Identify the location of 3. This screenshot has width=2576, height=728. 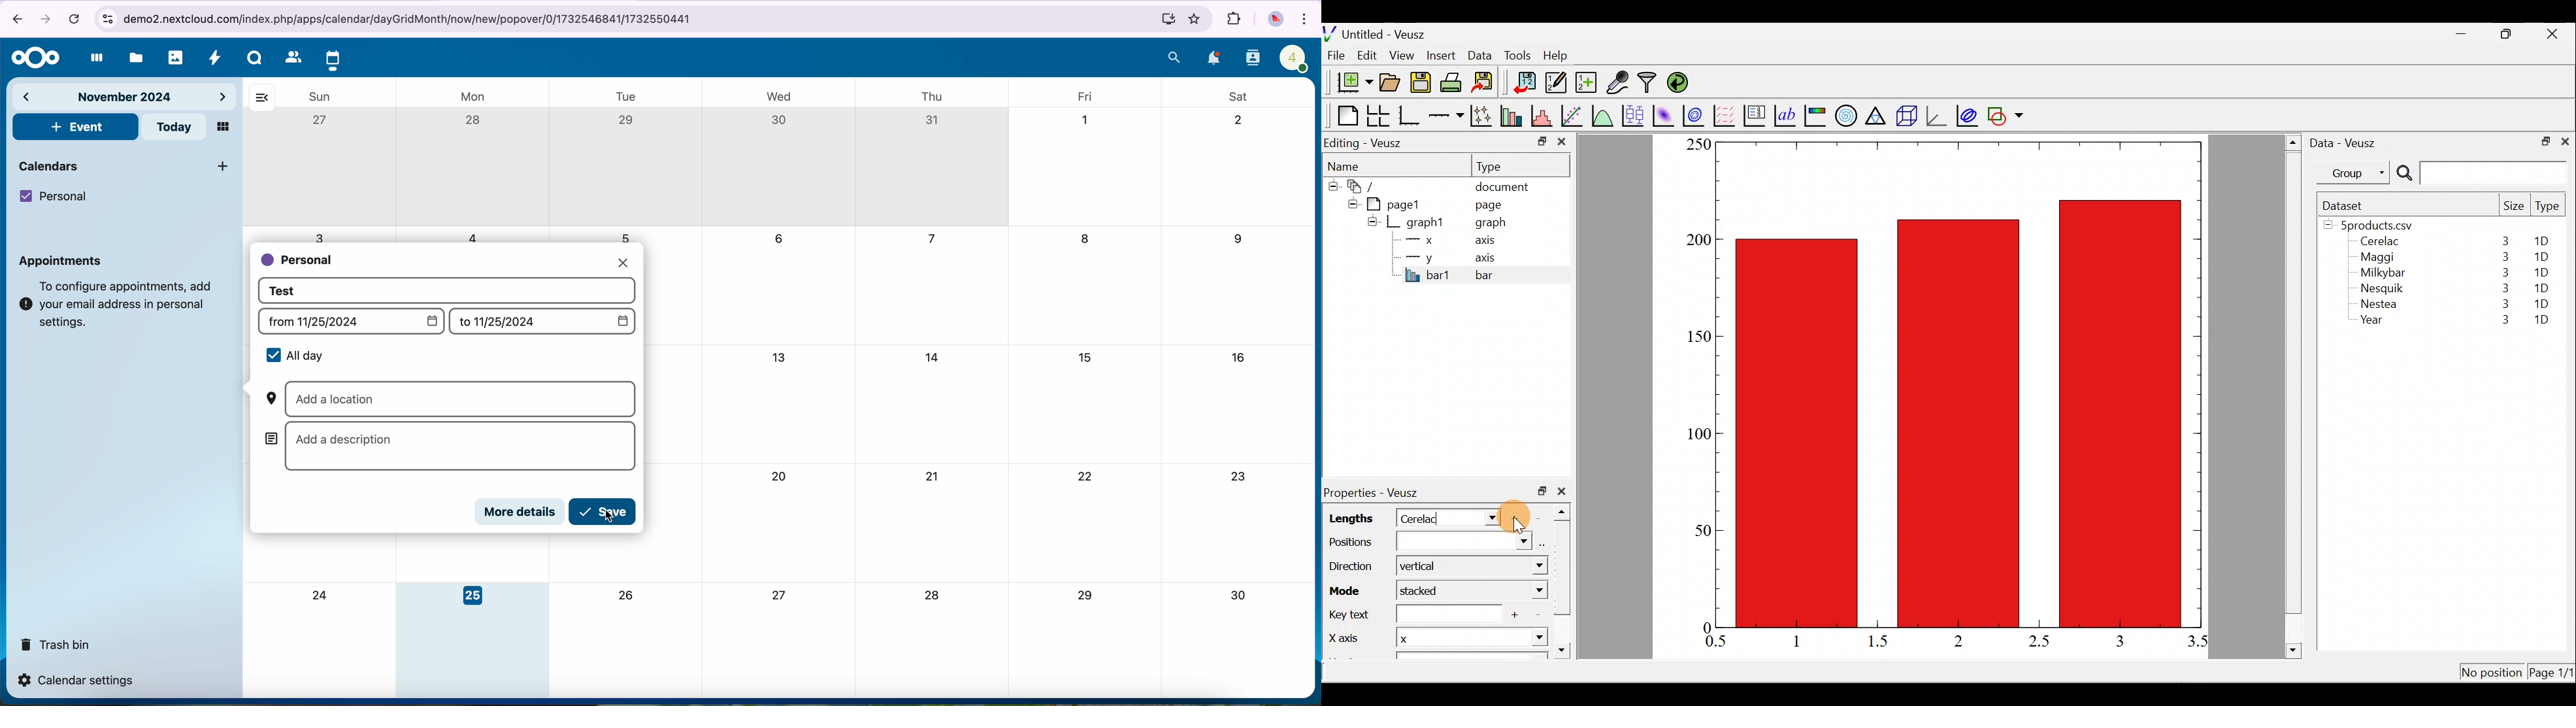
(2503, 273).